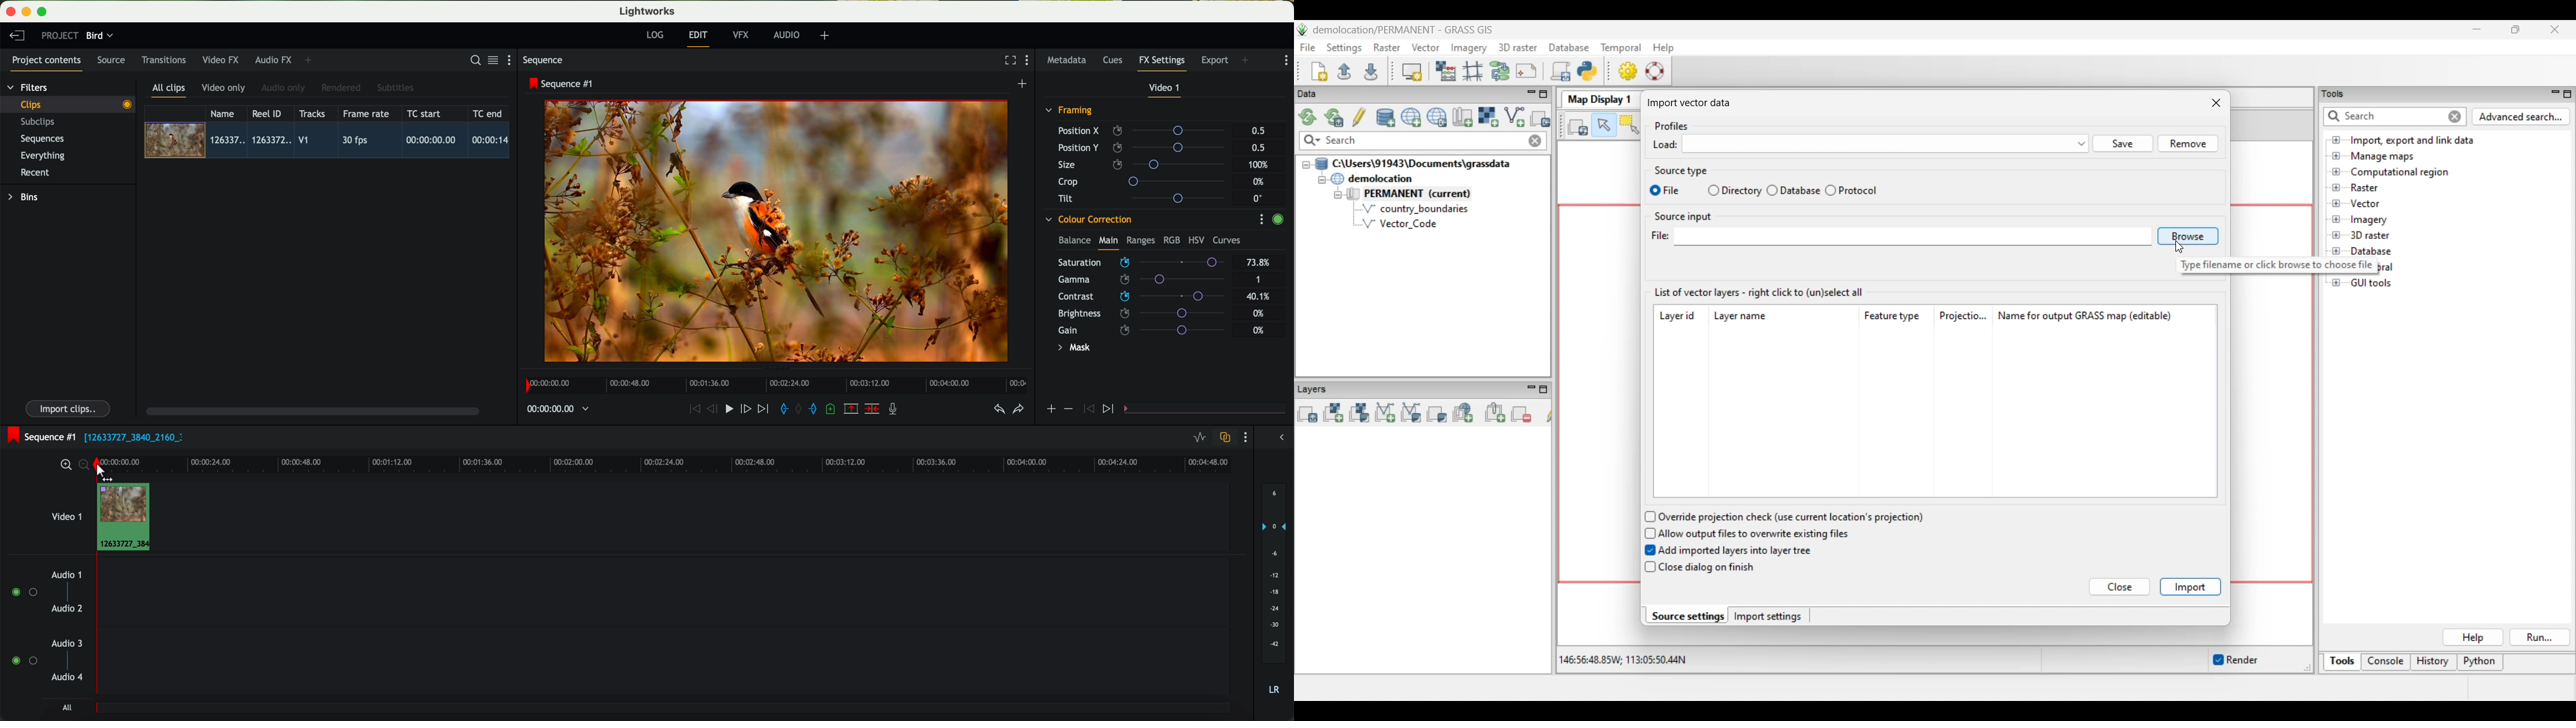 The width and height of the screenshot is (2576, 728). Describe the element at coordinates (67, 707) in the screenshot. I see `all` at that location.